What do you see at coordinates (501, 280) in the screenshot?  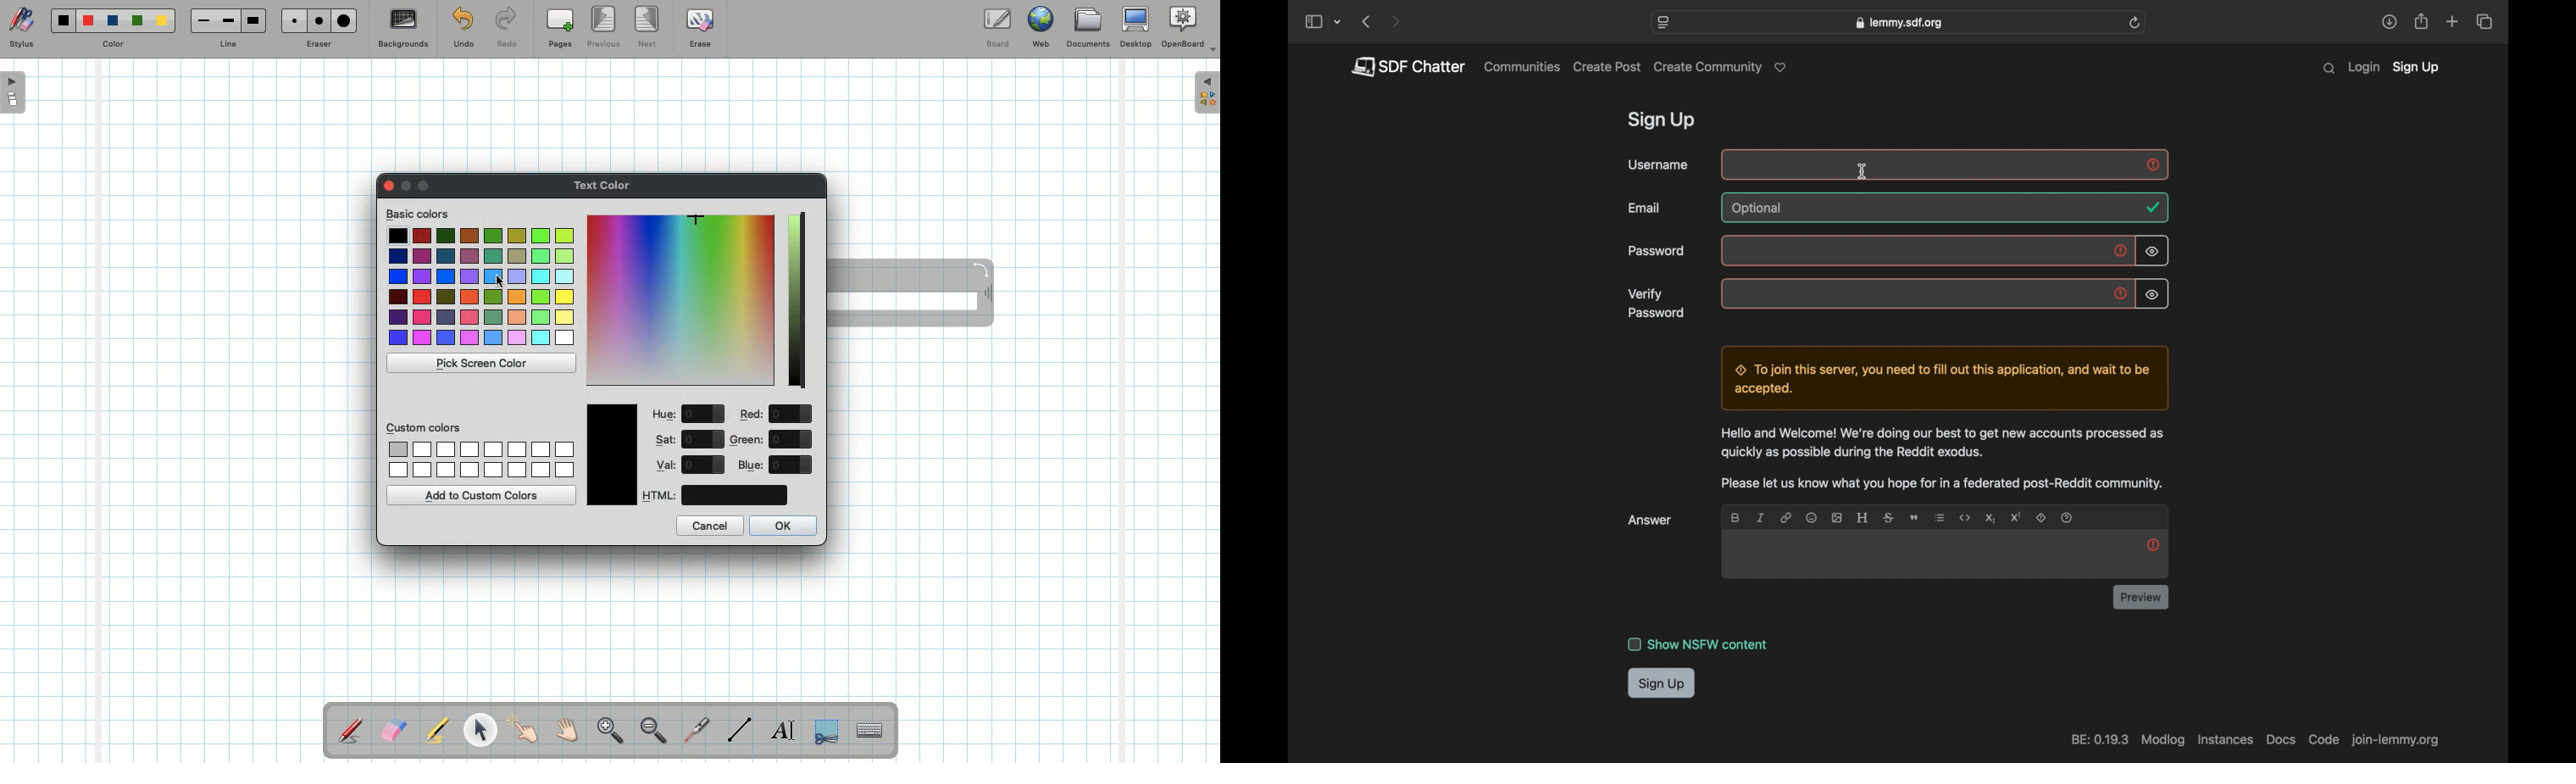 I see `cursor` at bounding box center [501, 280].